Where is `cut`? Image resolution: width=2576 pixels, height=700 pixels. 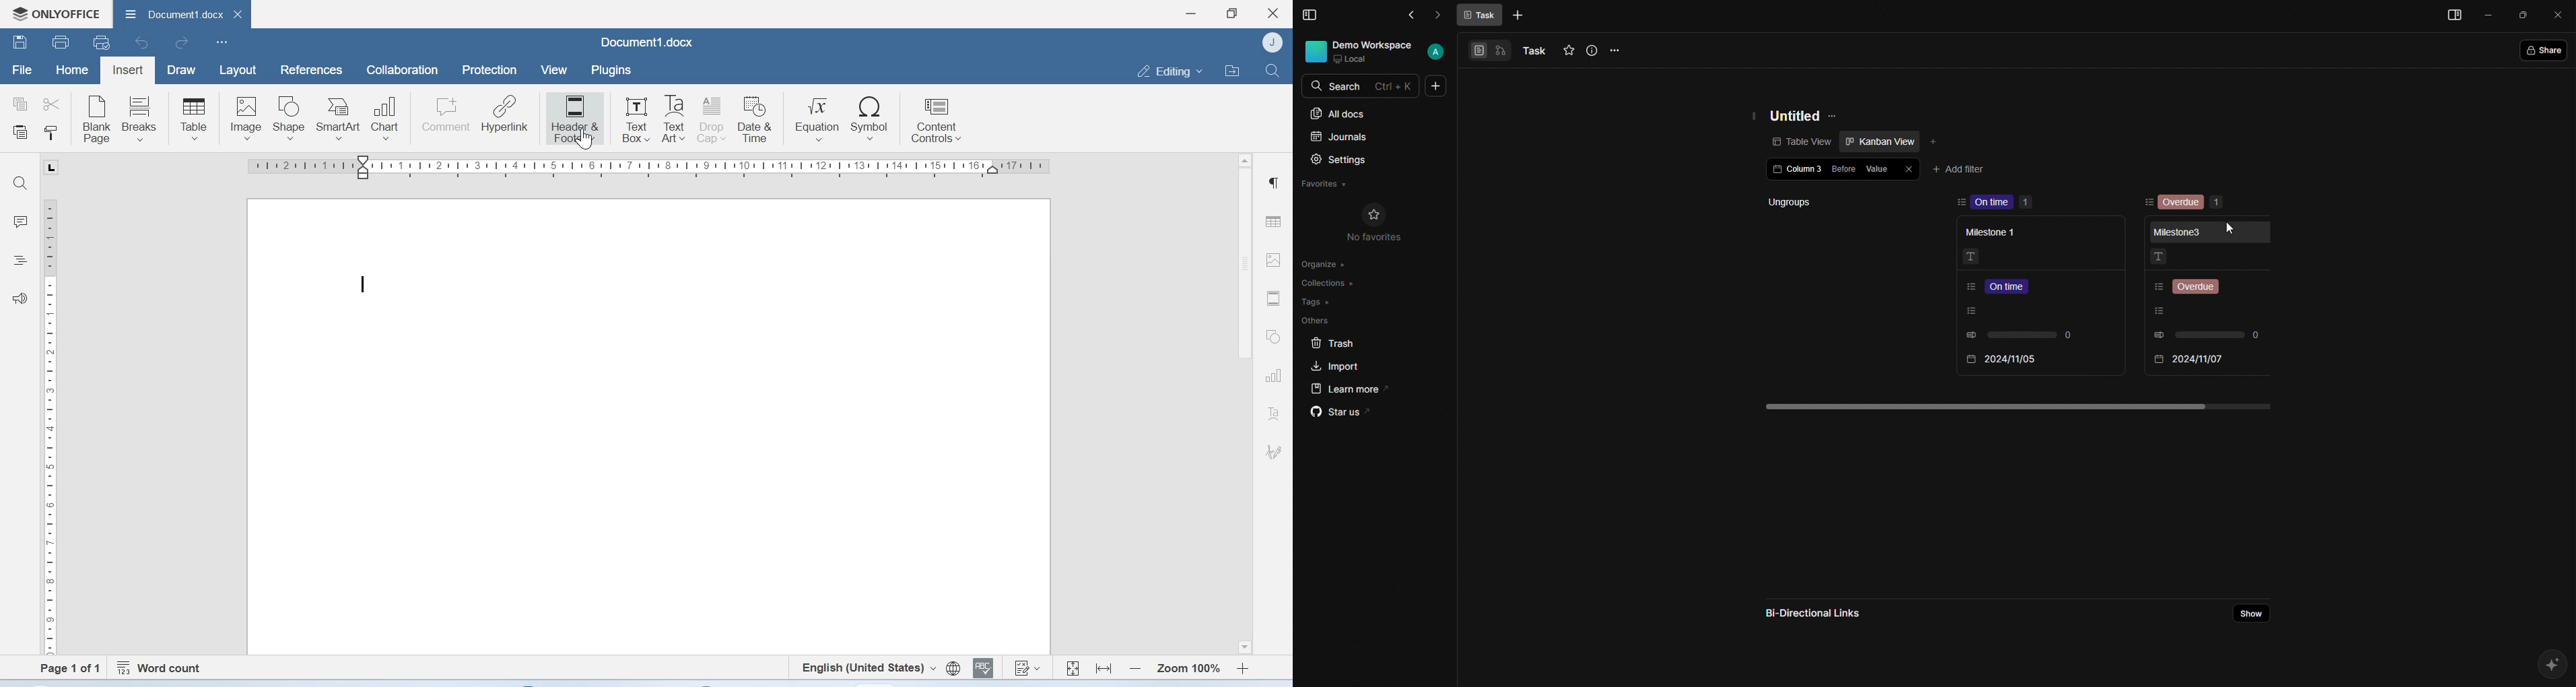
cut is located at coordinates (55, 103).